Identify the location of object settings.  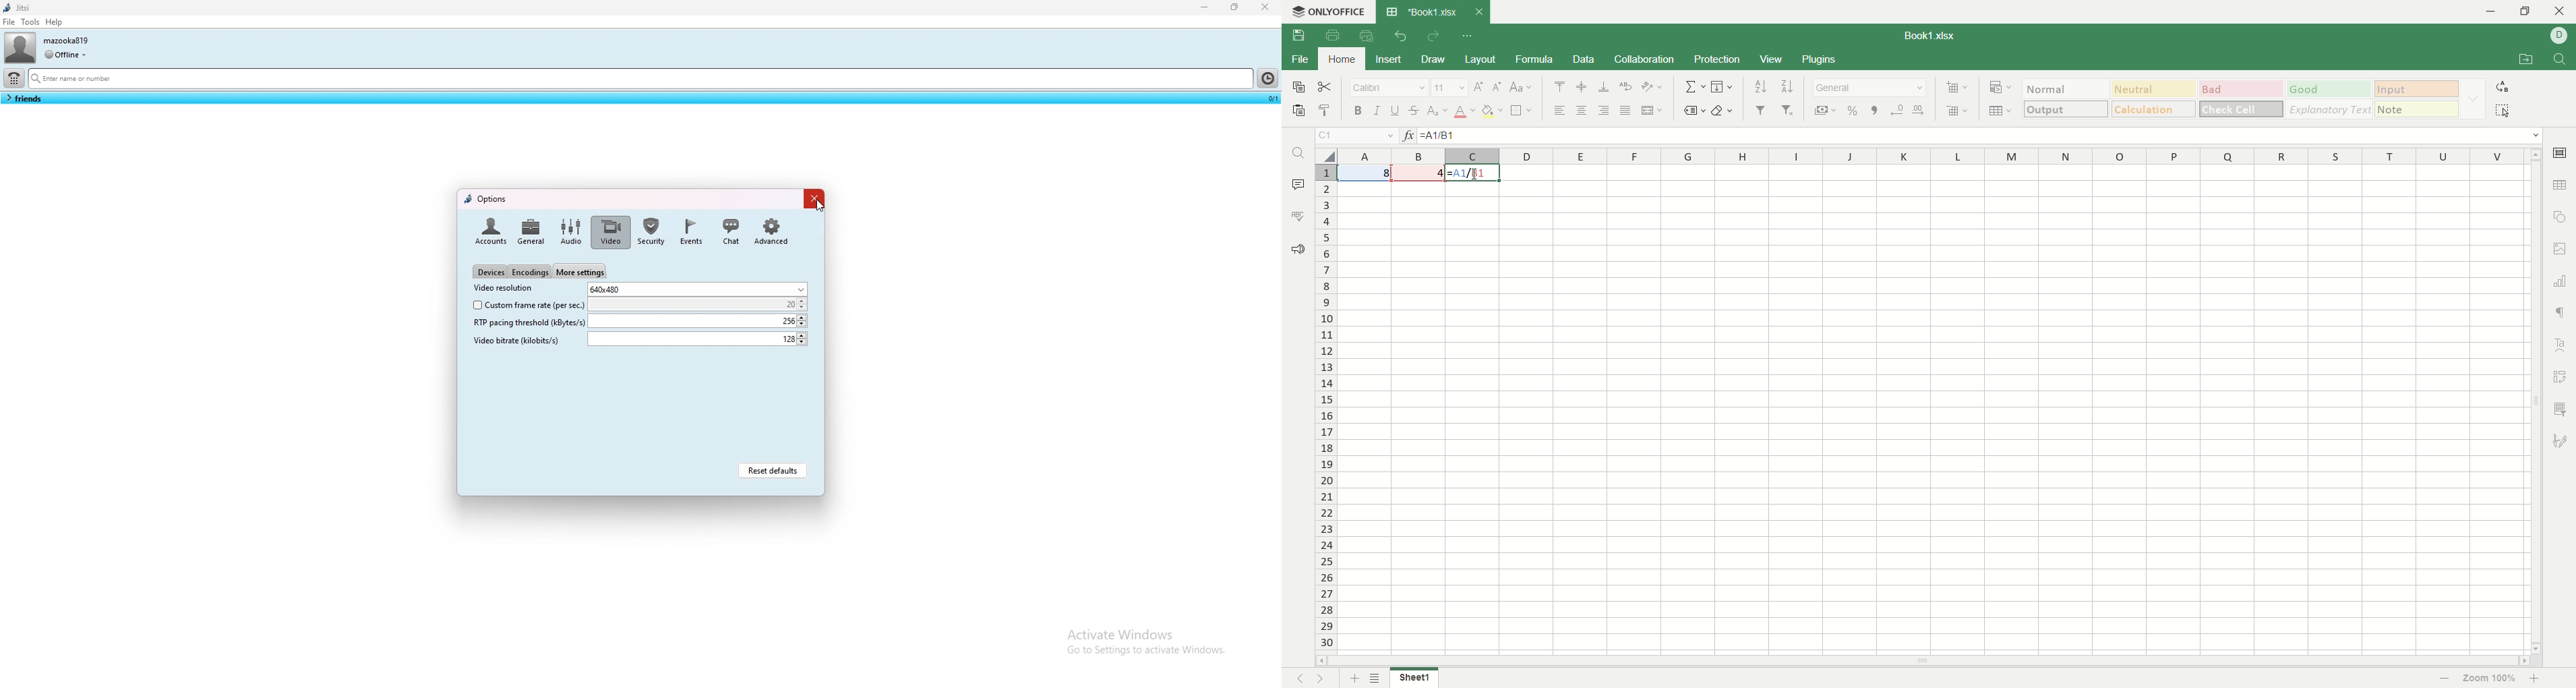
(2560, 217).